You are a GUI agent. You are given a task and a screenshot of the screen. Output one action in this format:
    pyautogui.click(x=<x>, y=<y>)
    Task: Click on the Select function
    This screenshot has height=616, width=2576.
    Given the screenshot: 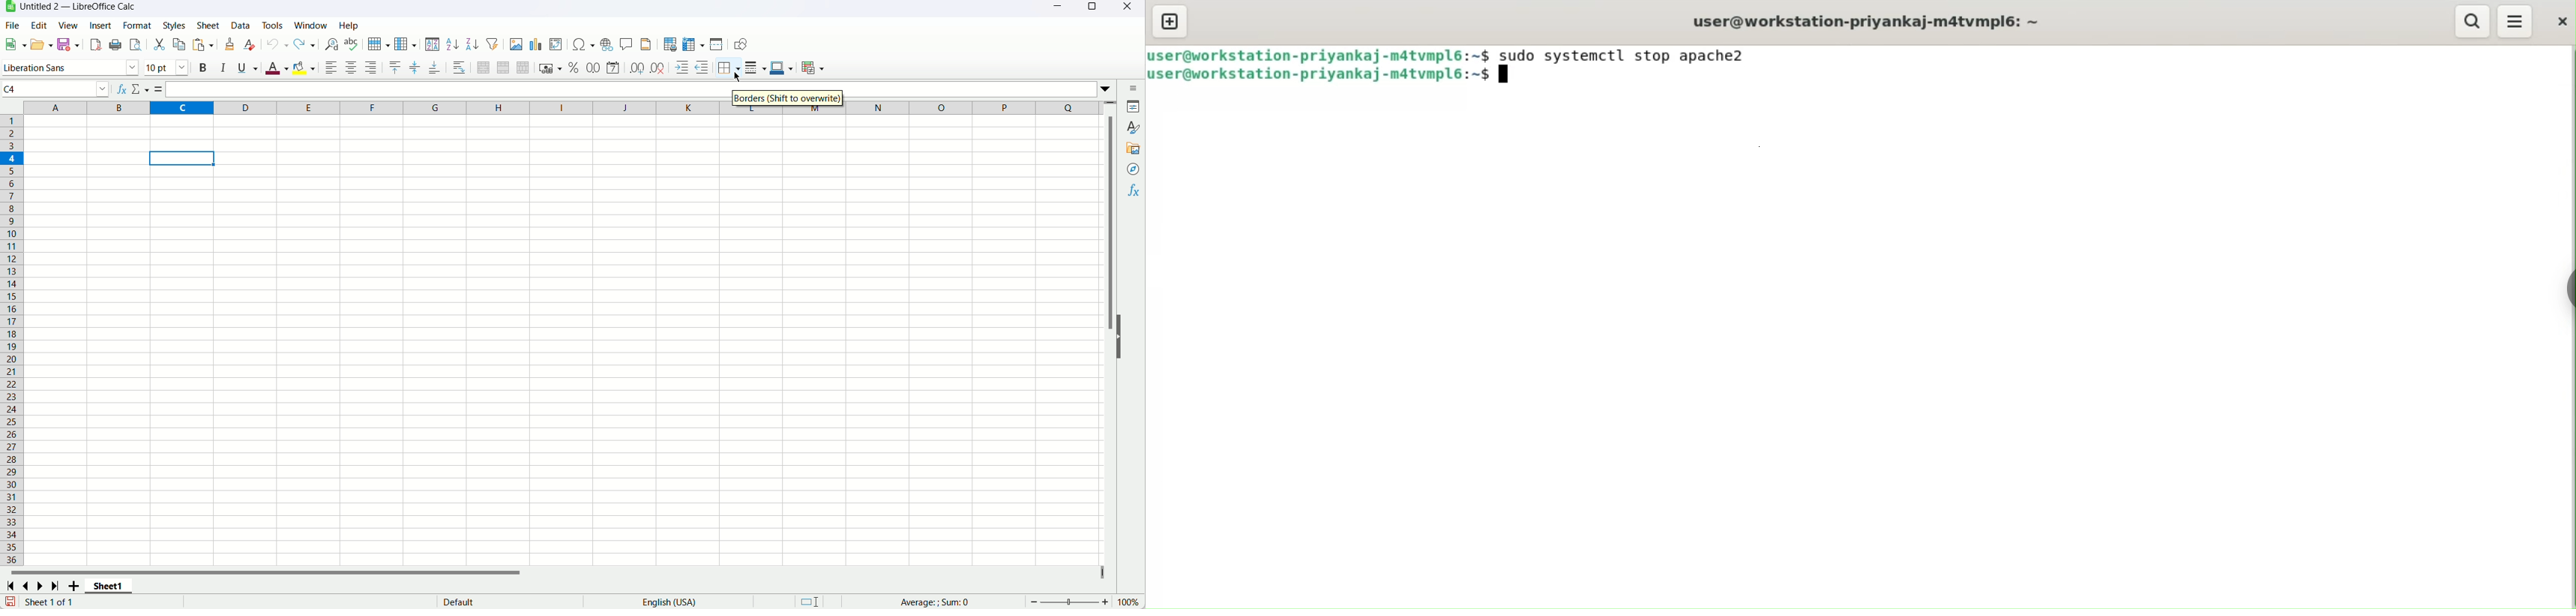 What is the action you would take?
    pyautogui.click(x=141, y=90)
    